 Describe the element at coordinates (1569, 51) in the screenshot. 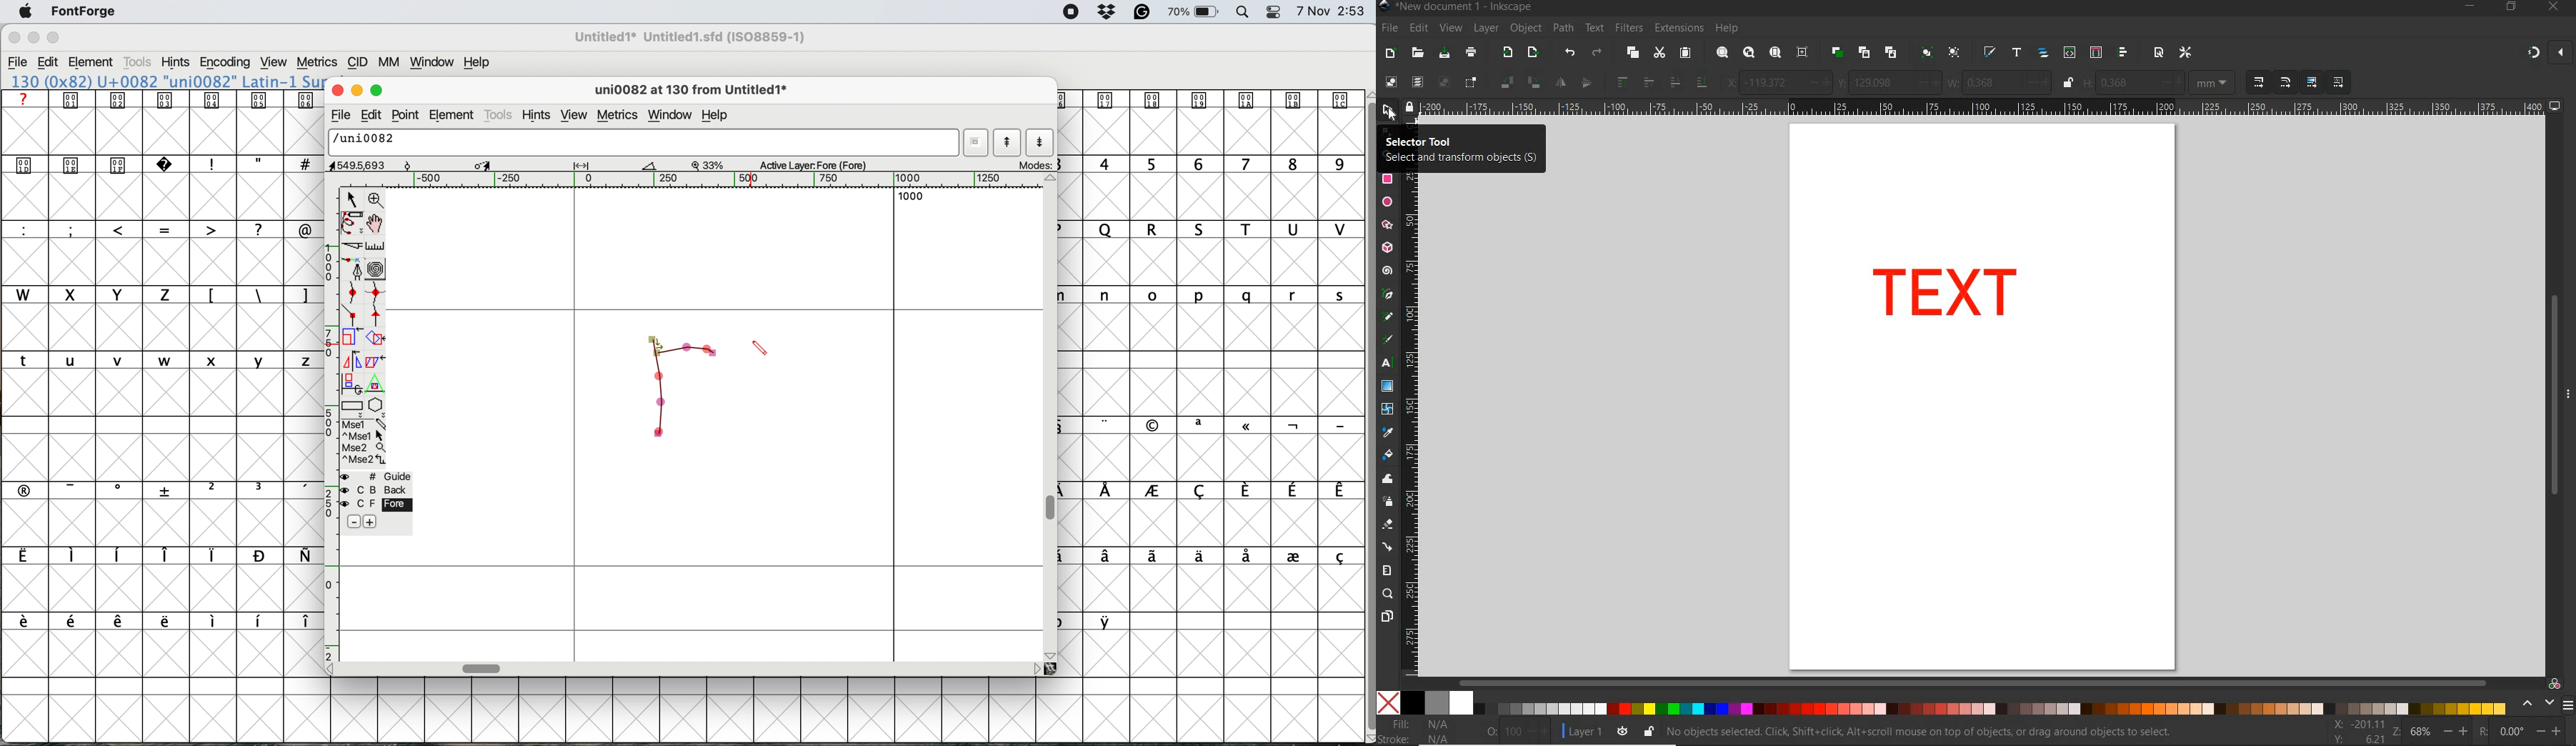

I see `UNDO` at that location.